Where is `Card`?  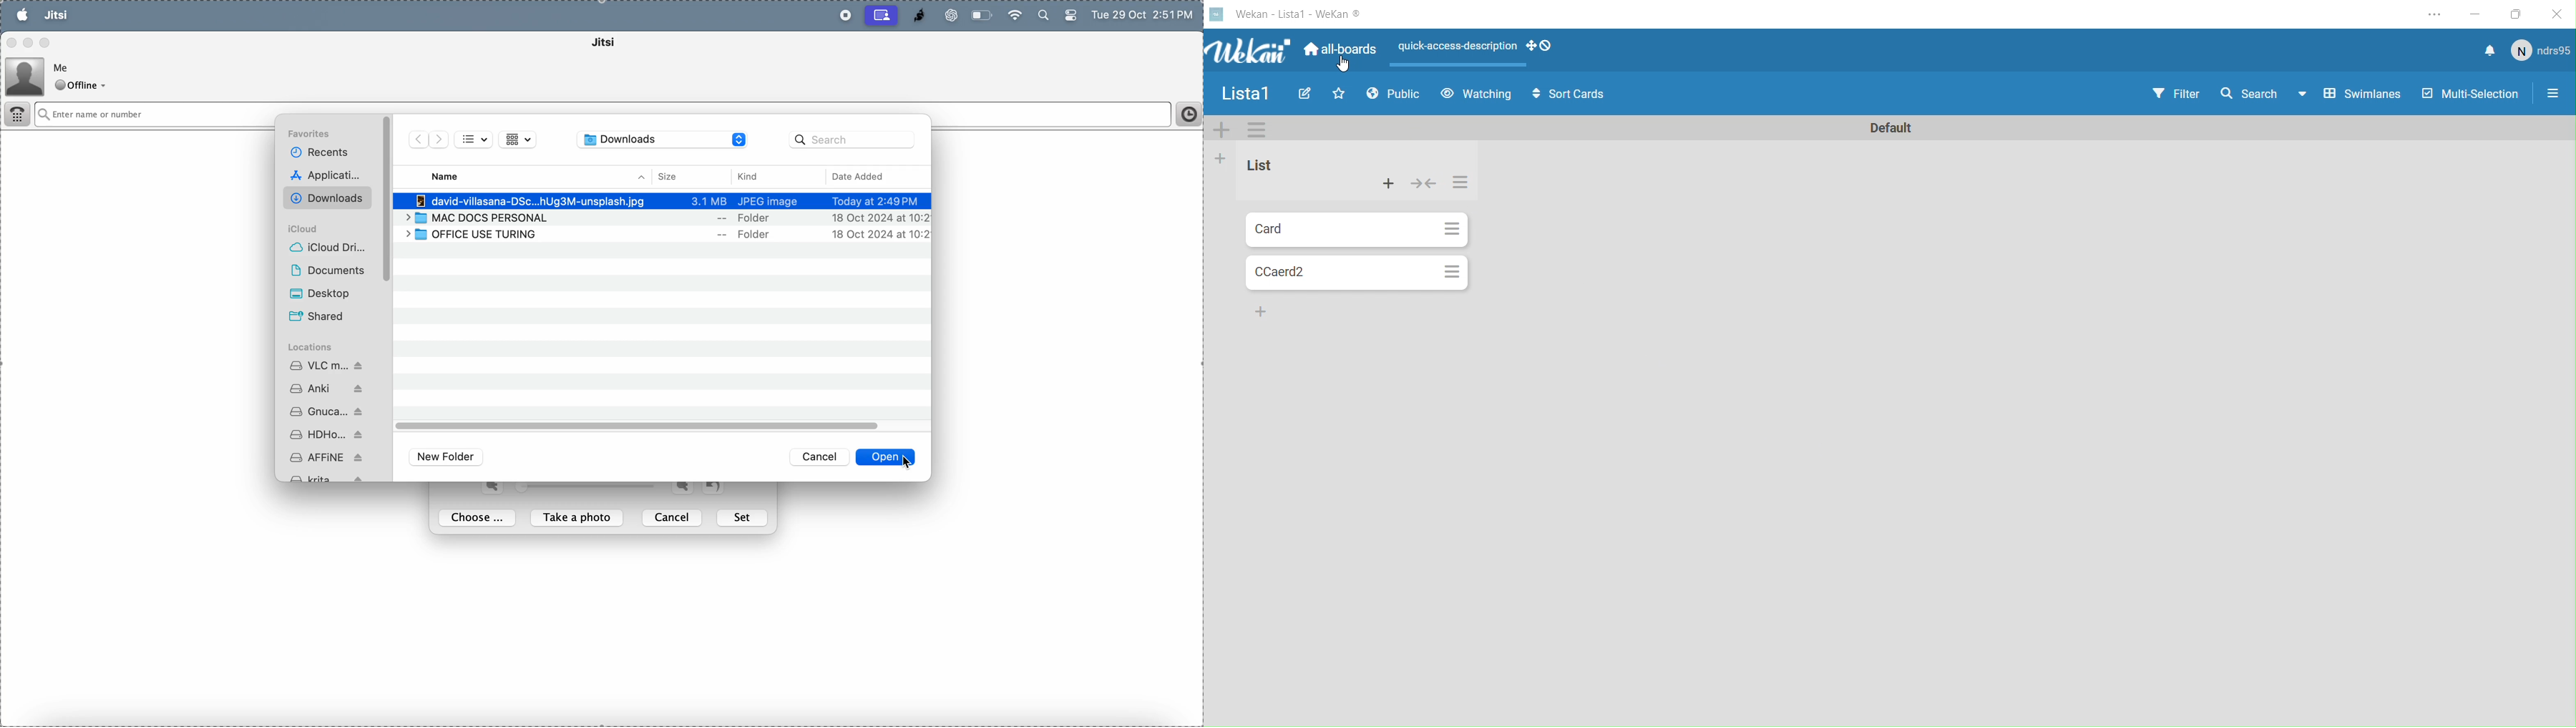
Card is located at coordinates (1334, 230).